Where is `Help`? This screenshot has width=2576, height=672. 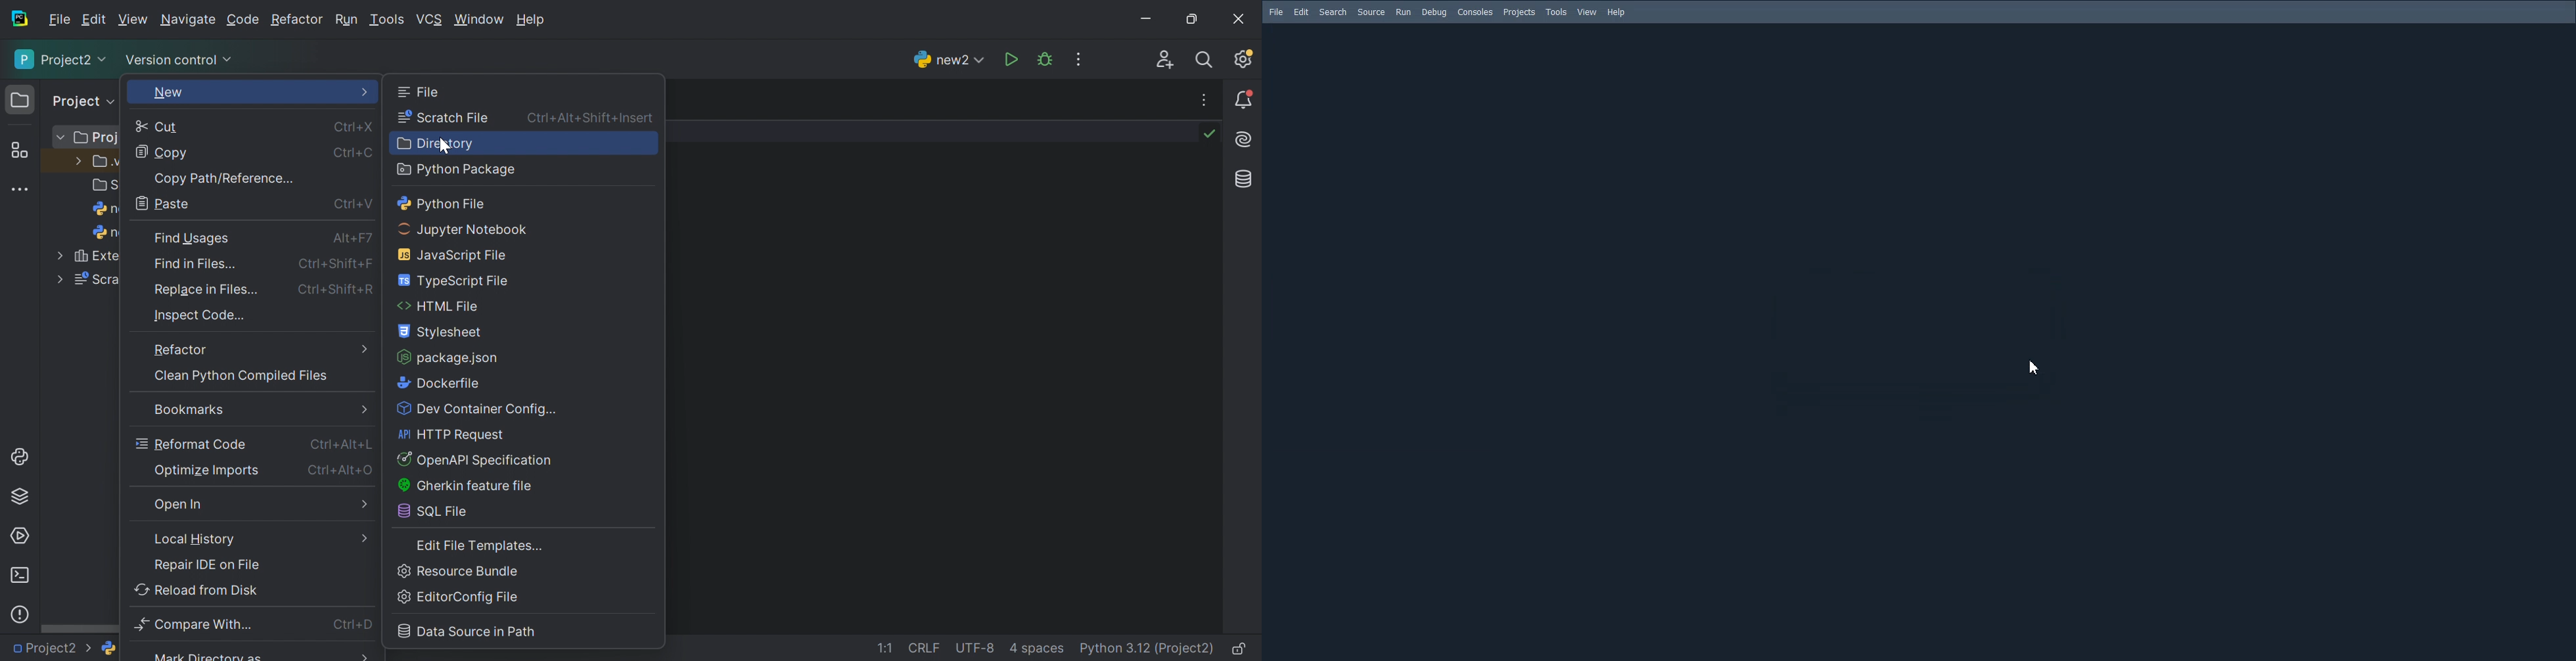 Help is located at coordinates (1618, 12).